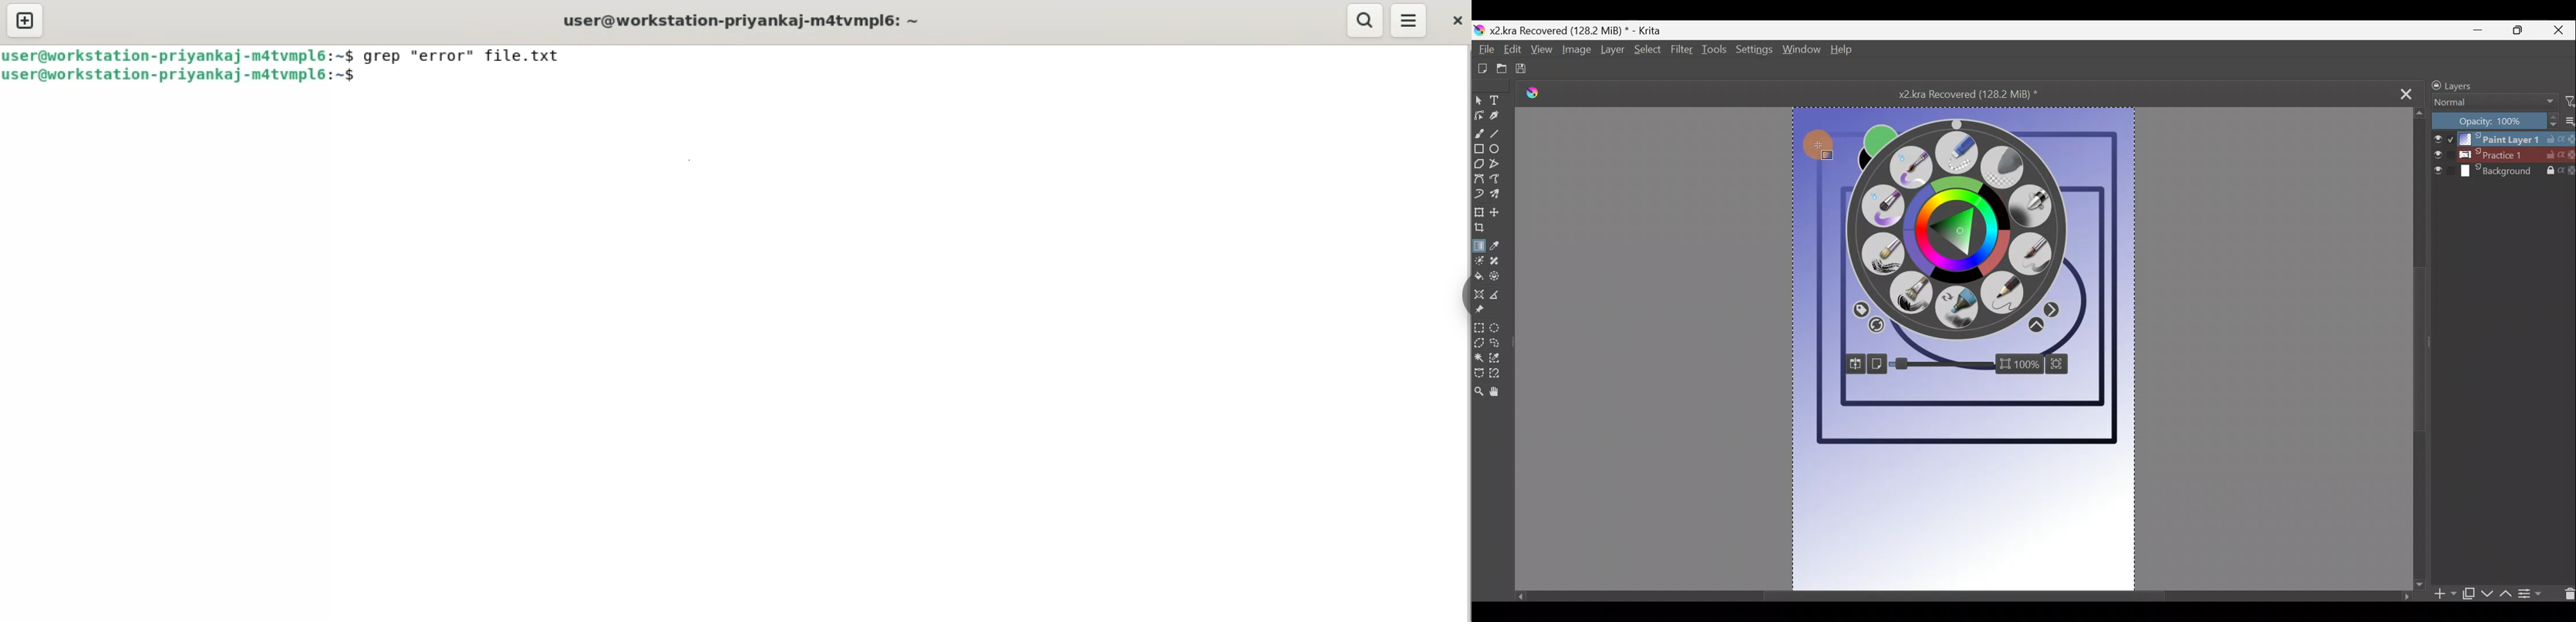 This screenshot has height=644, width=2576. What do you see at coordinates (2567, 593) in the screenshot?
I see `Delete layer/mask` at bounding box center [2567, 593].